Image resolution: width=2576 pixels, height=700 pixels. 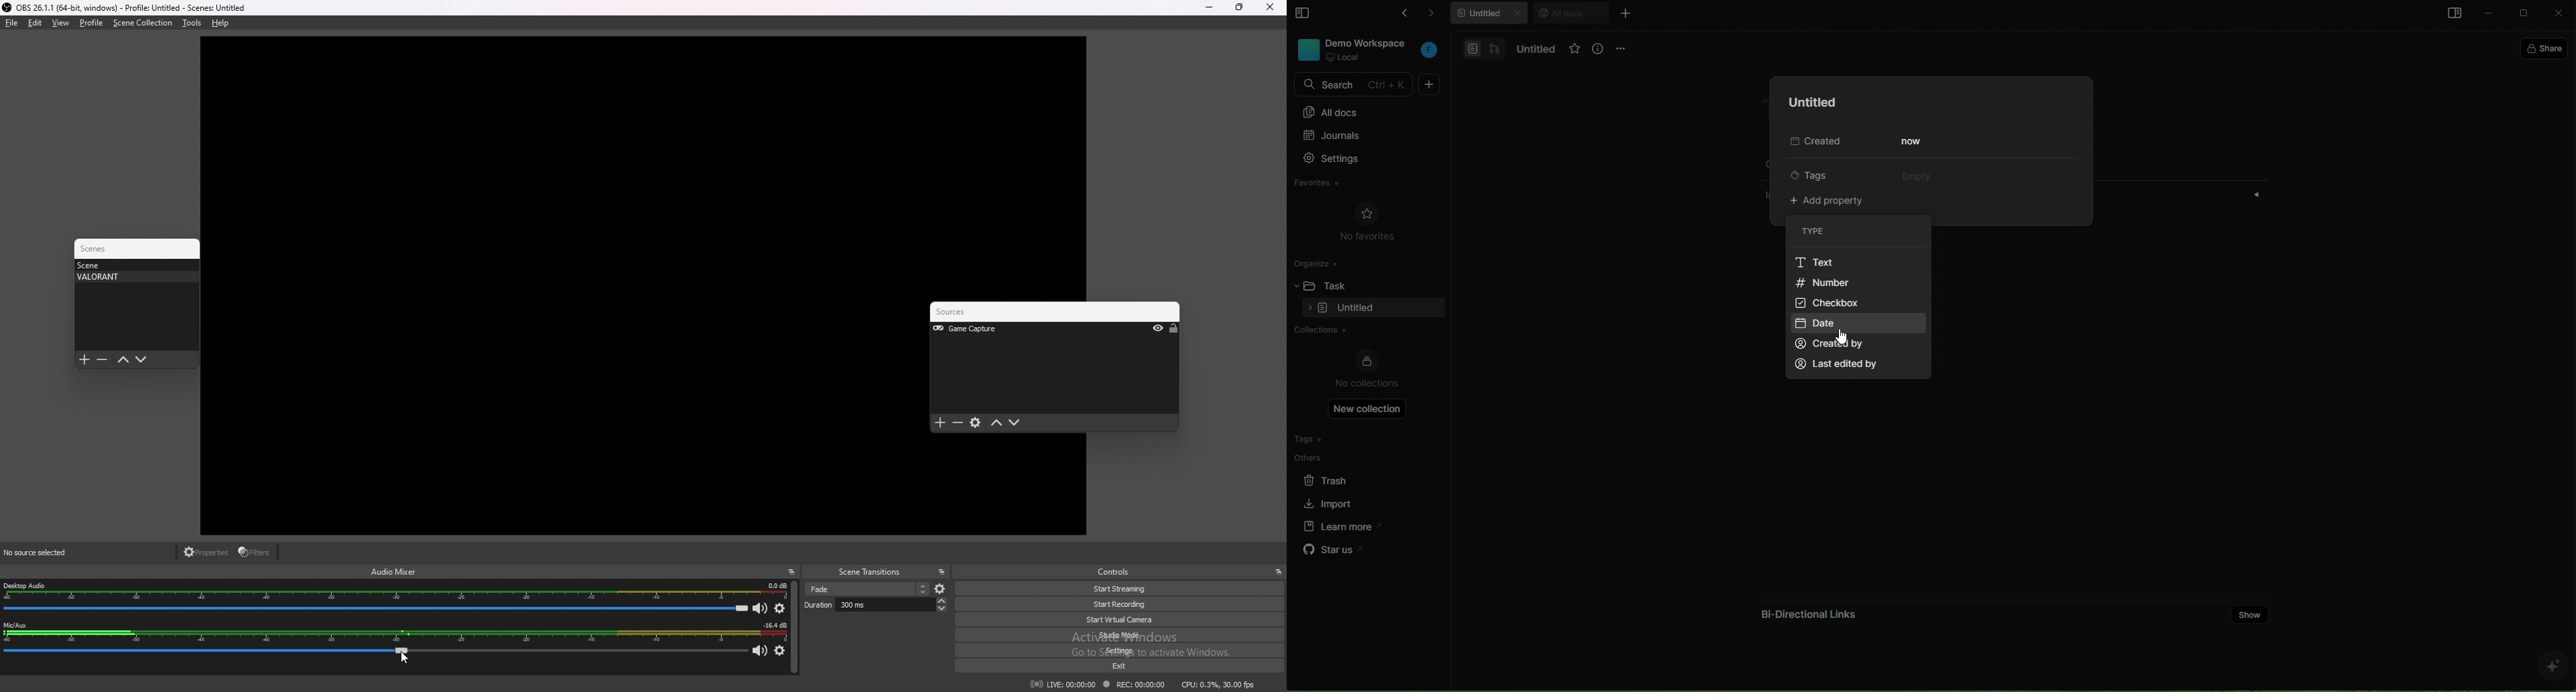 What do you see at coordinates (1240, 7) in the screenshot?
I see `resize` at bounding box center [1240, 7].